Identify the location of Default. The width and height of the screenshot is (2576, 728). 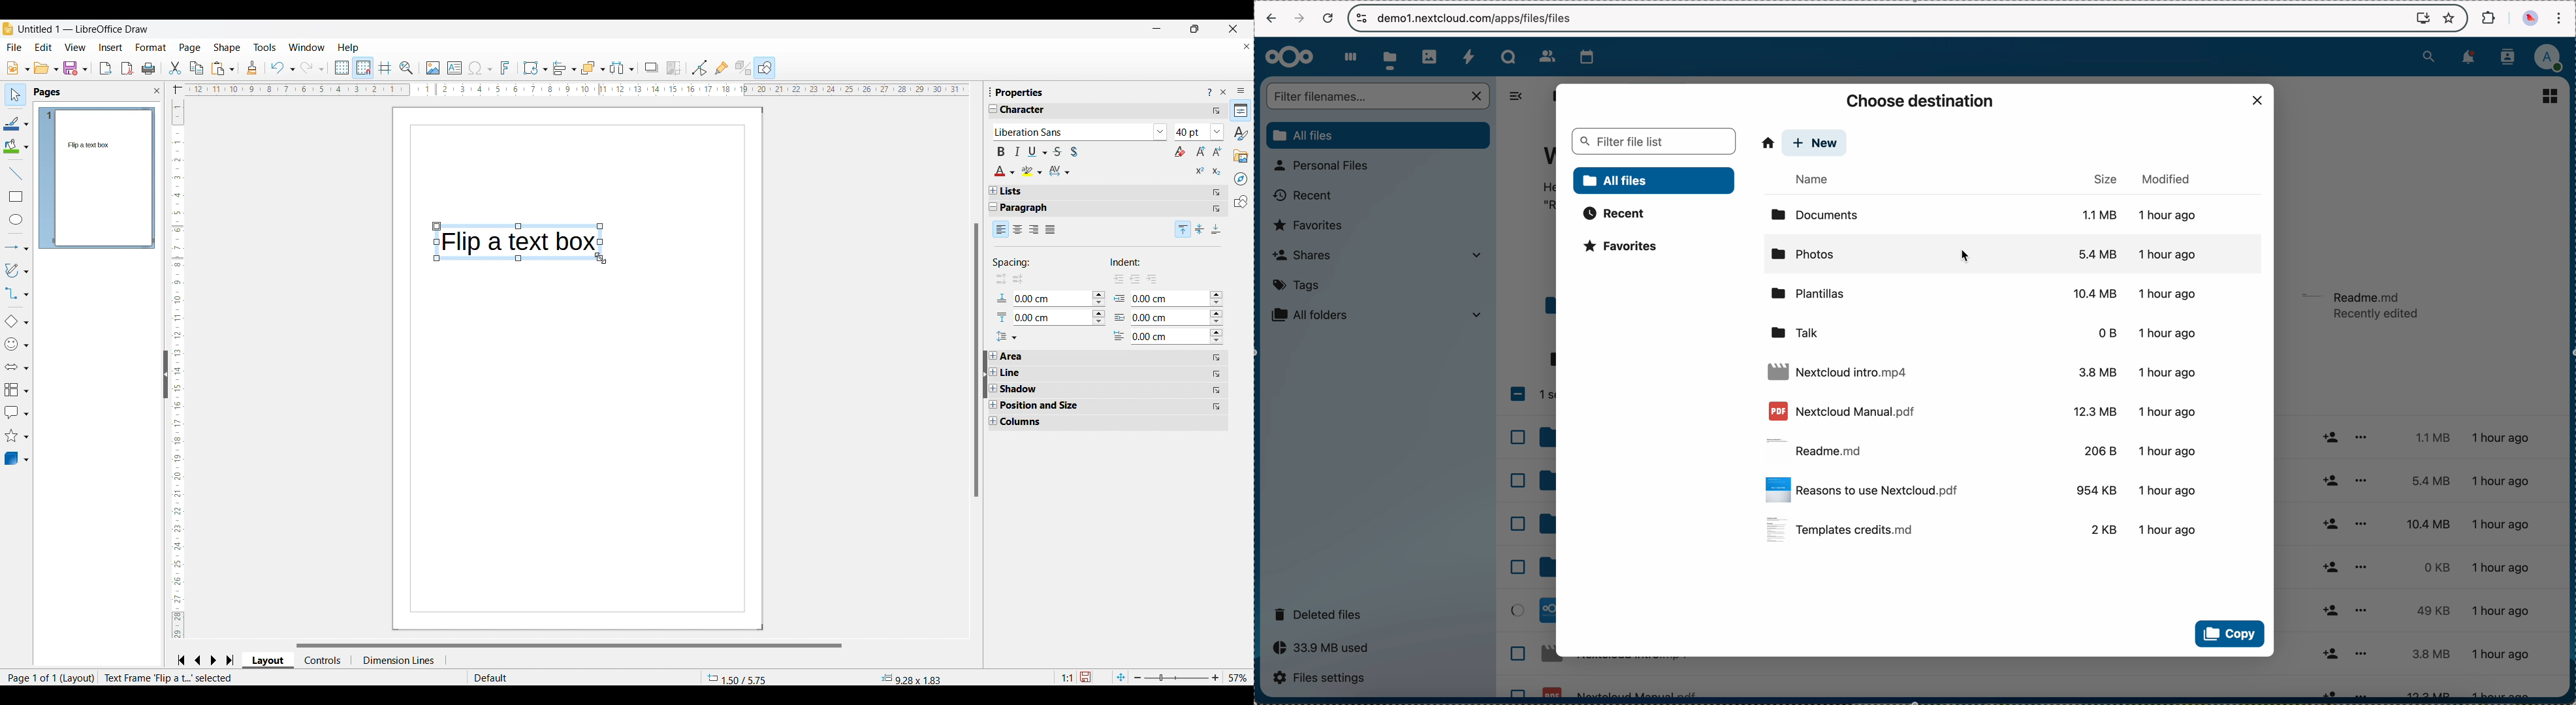
(522, 678).